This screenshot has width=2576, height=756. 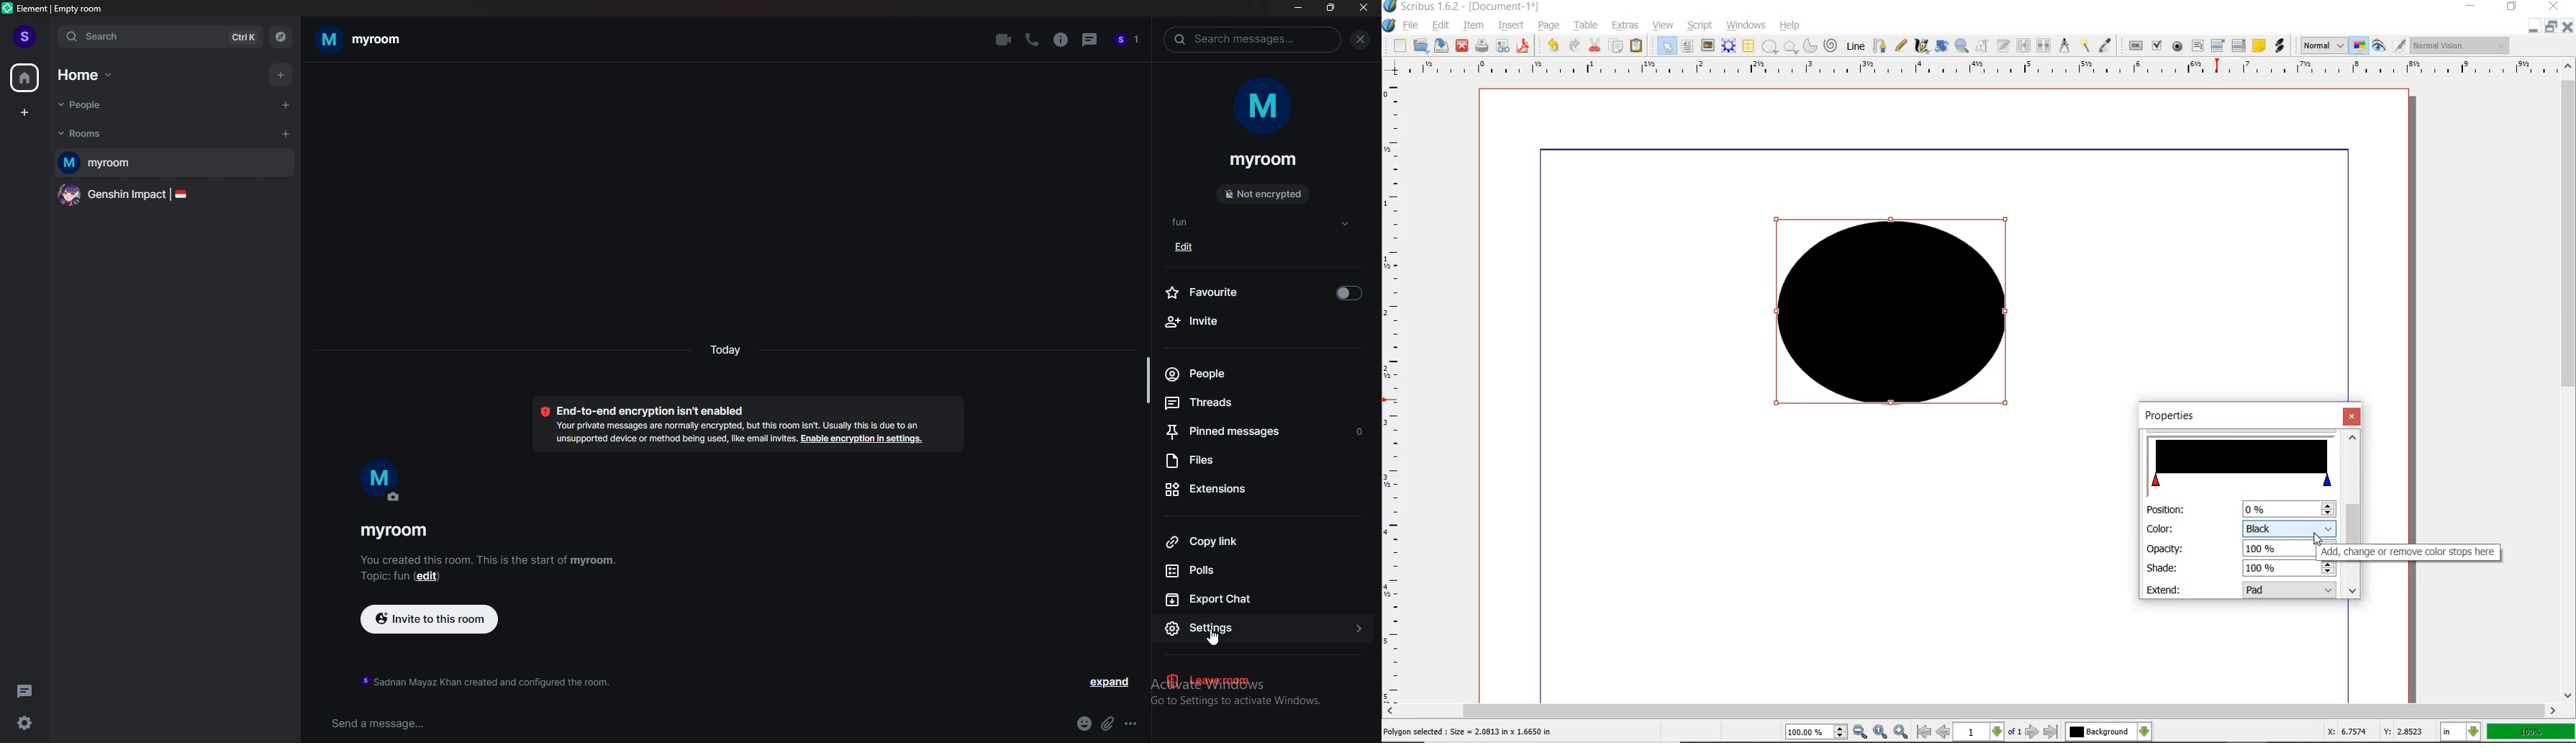 What do you see at coordinates (1264, 194) in the screenshot?
I see `not encrypted` at bounding box center [1264, 194].